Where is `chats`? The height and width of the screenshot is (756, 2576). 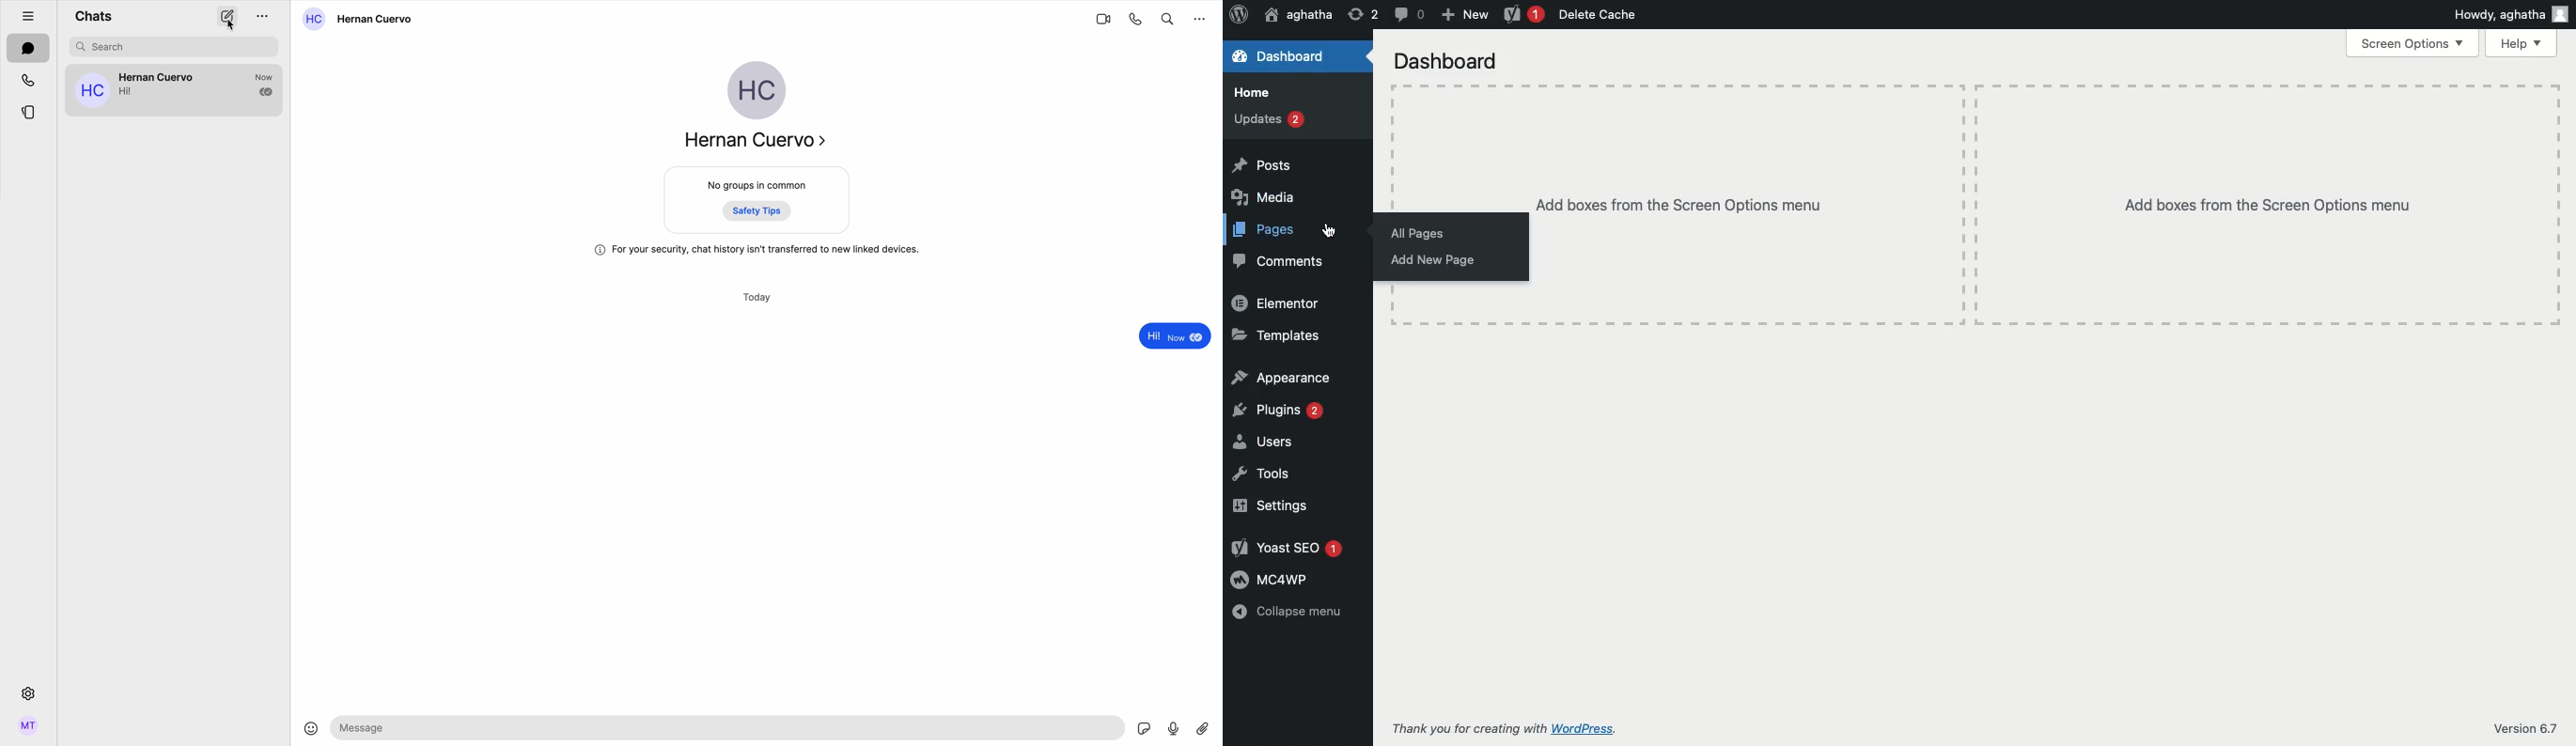
chats is located at coordinates (28, 49).